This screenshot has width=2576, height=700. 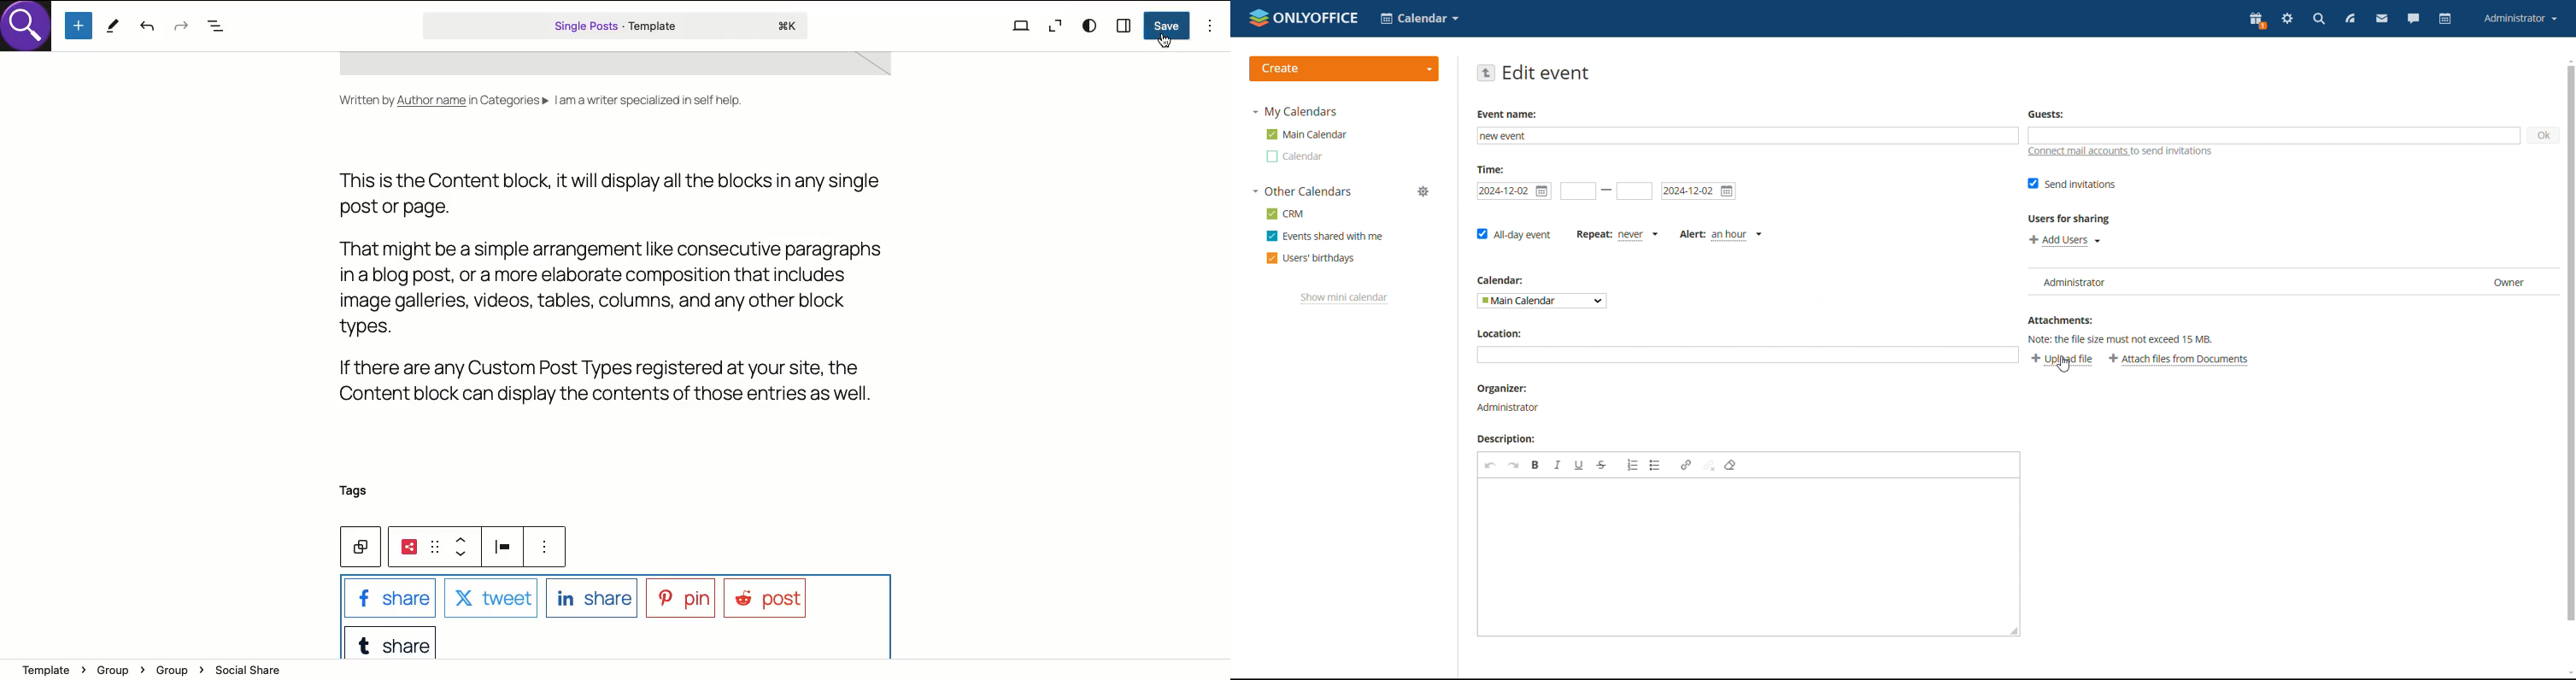 What do you see at coordinates (1617, 236) in the screenshot?
I see `set repetition` at bounding box center [1617, 236].